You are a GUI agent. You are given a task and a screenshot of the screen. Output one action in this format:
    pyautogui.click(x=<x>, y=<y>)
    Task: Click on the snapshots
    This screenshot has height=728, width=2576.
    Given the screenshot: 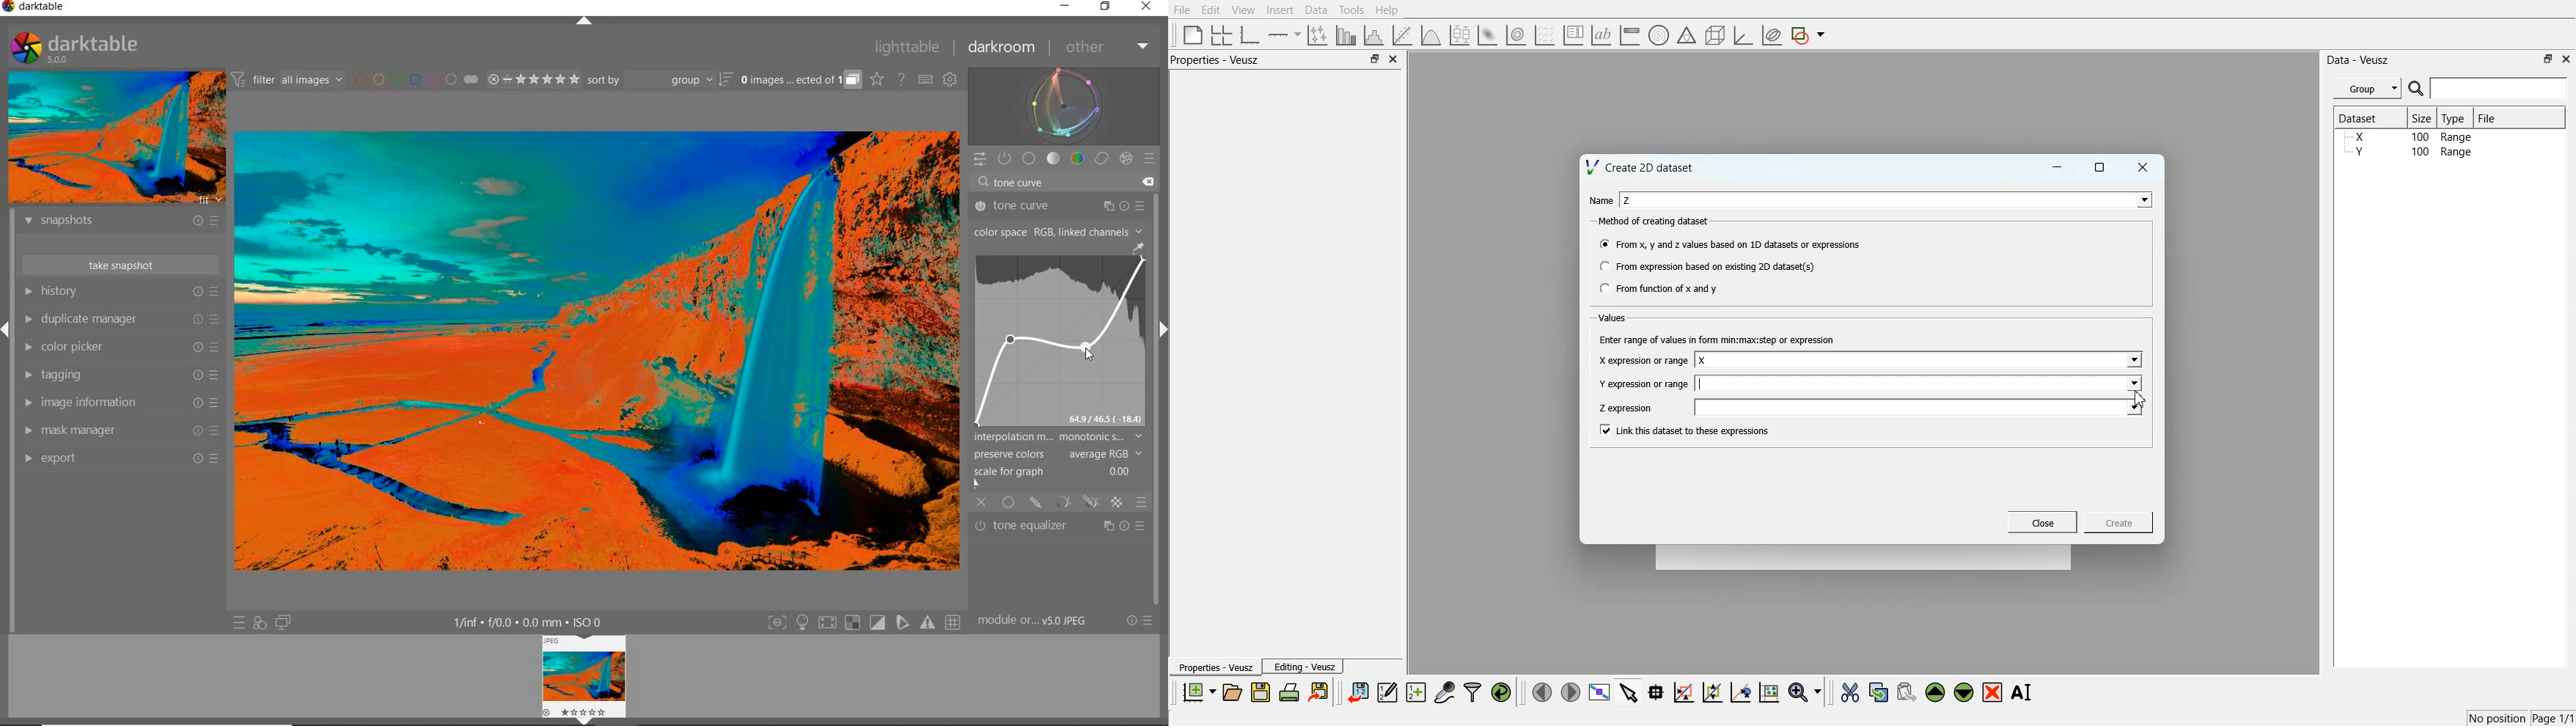 What is the action you would take?
    pyautogui.click(x=124, y=223)
    